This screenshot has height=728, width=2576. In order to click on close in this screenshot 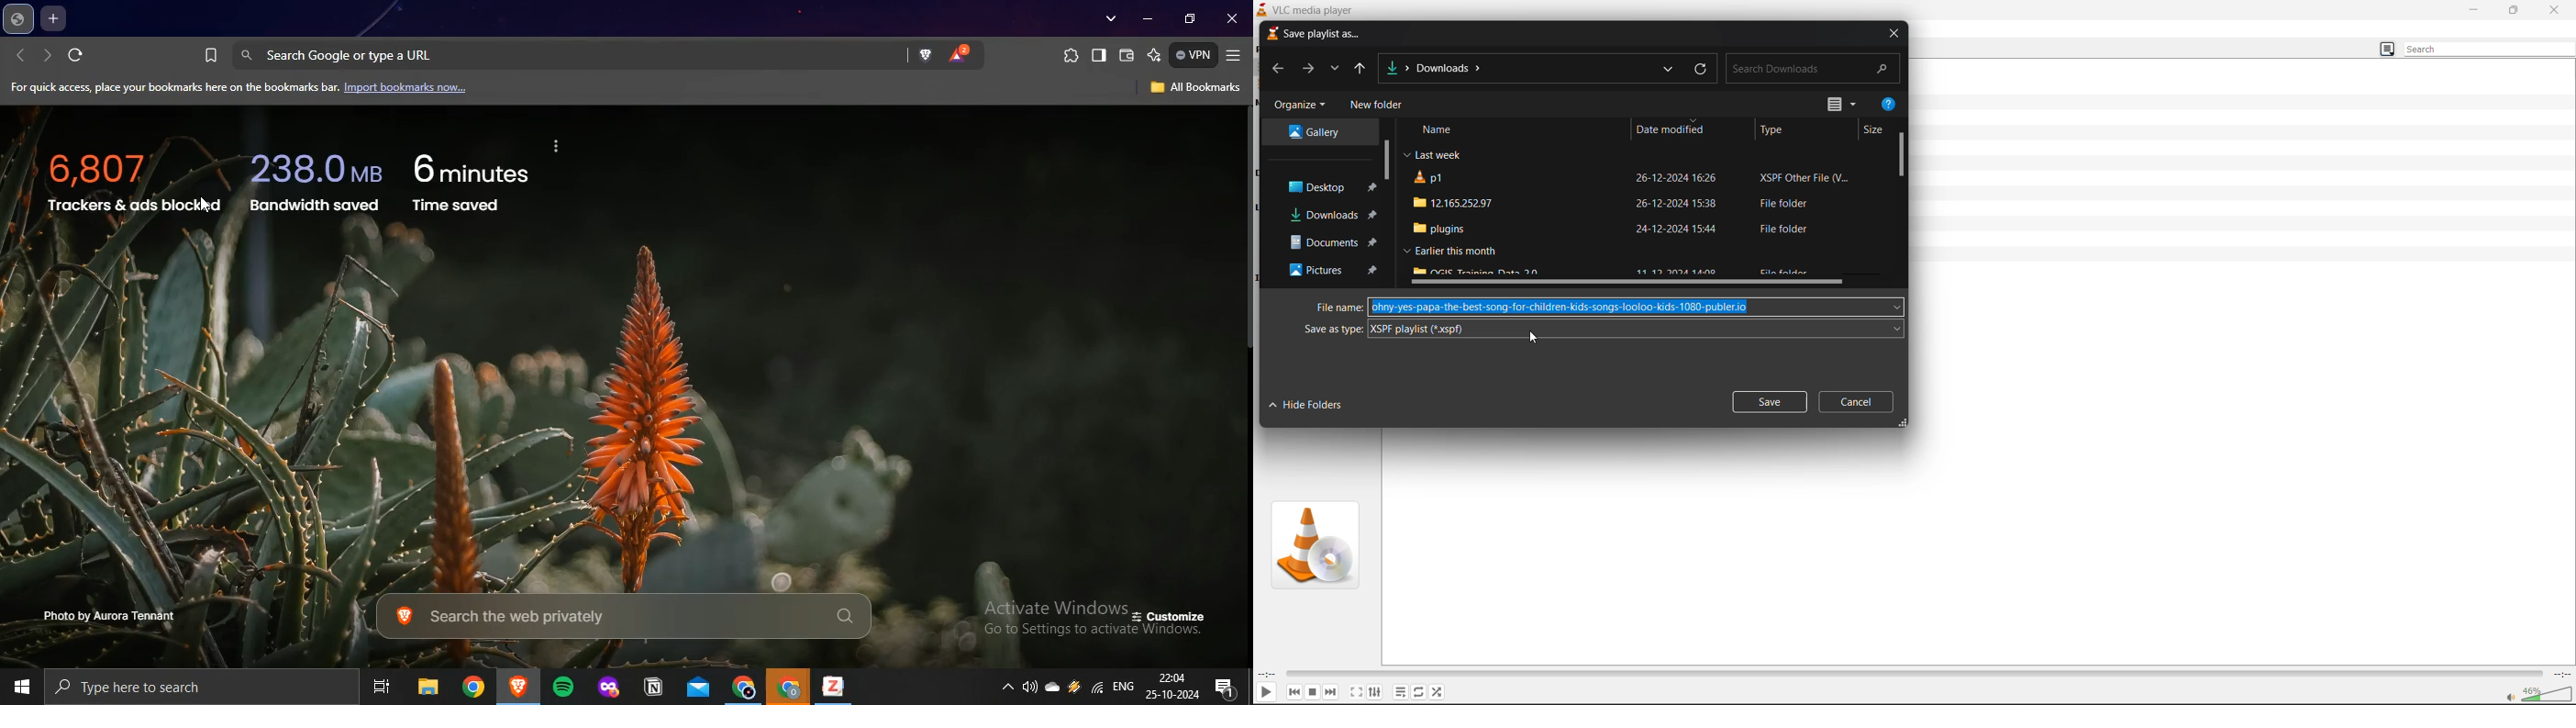, I will do `click(2557, 10)`.